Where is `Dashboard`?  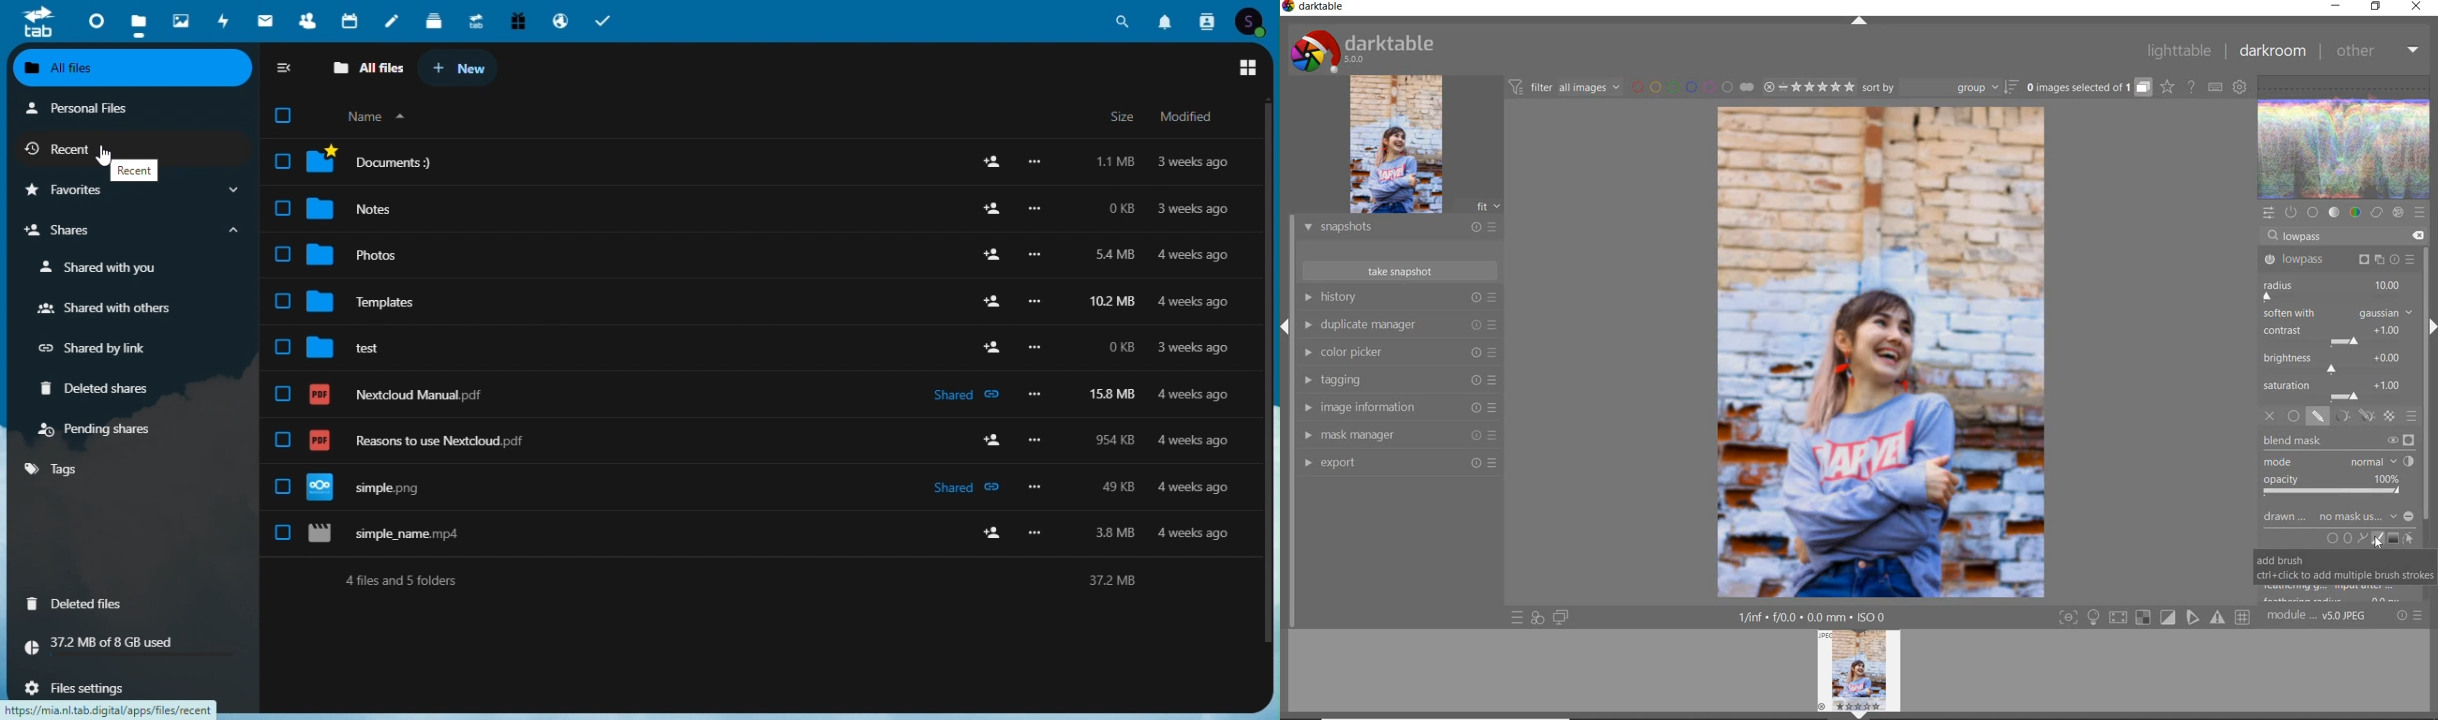 Dashboard is located at coordinates (94, 19).